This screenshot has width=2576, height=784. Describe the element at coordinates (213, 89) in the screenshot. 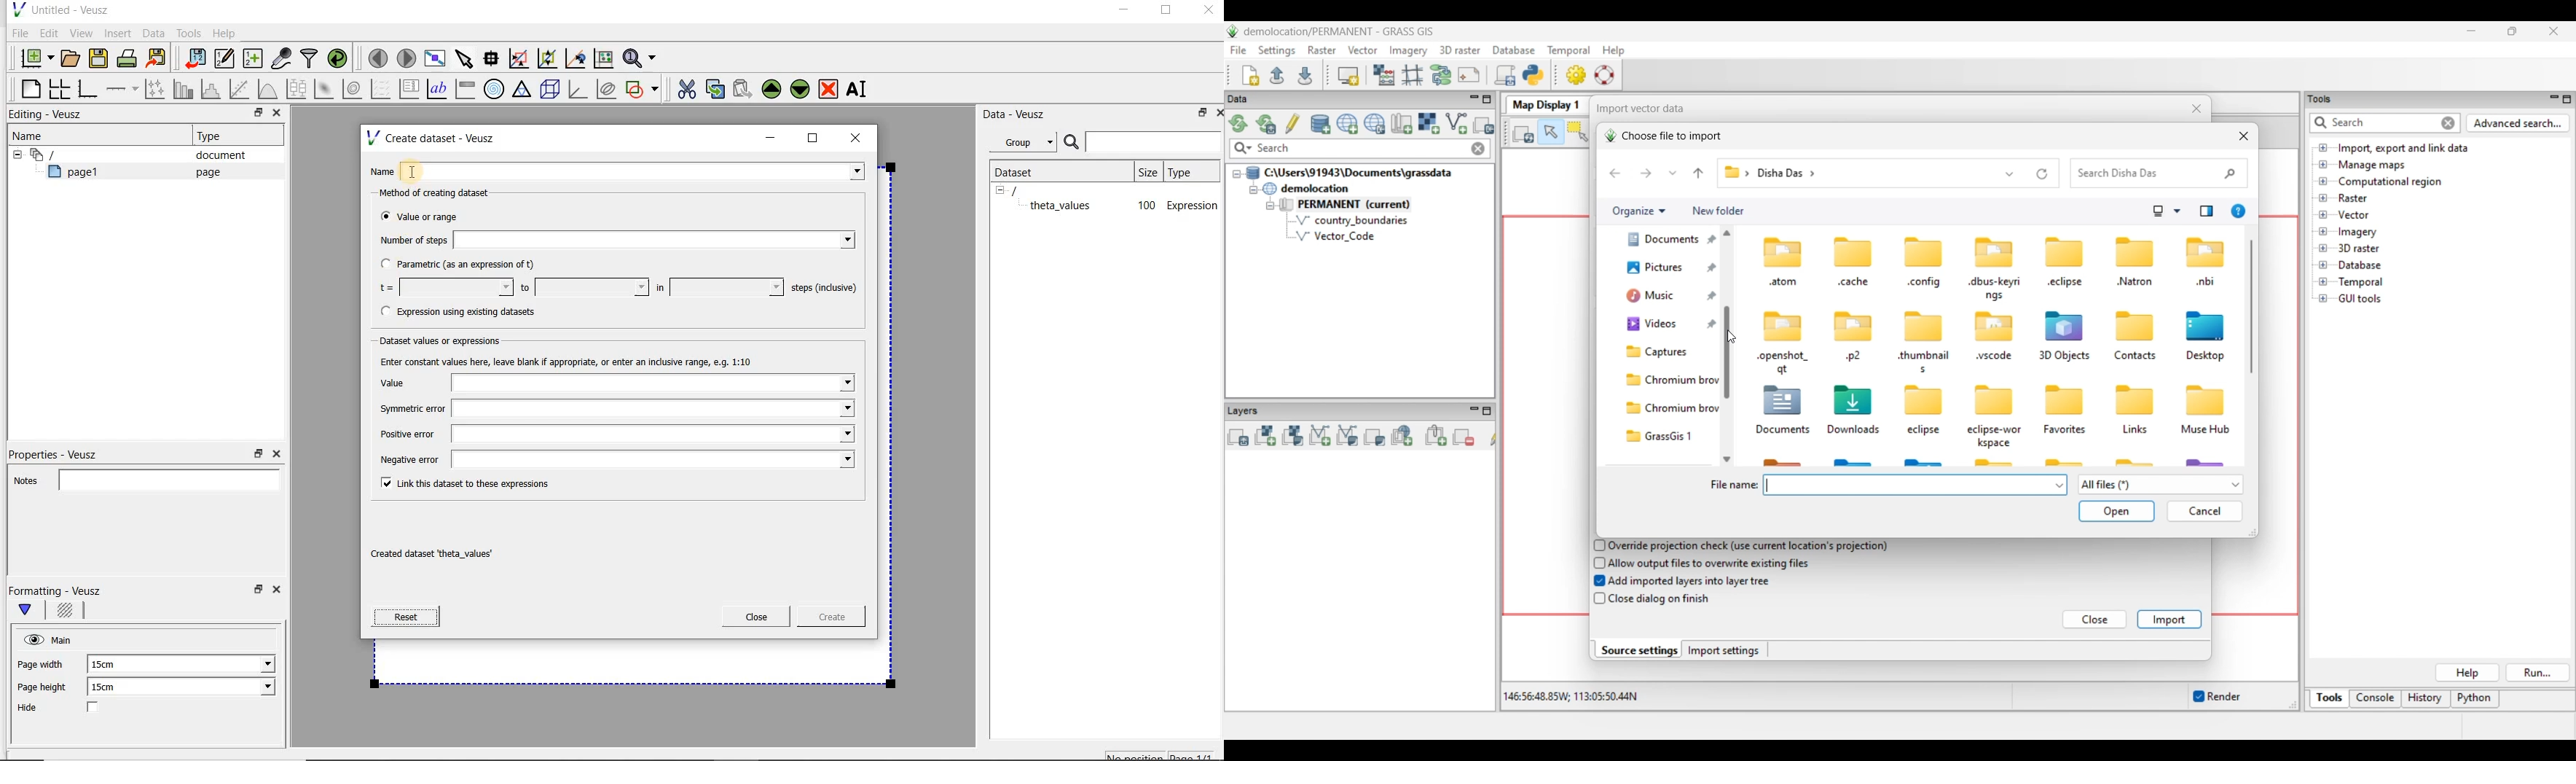

I see `histogram of a dataset` at that location.